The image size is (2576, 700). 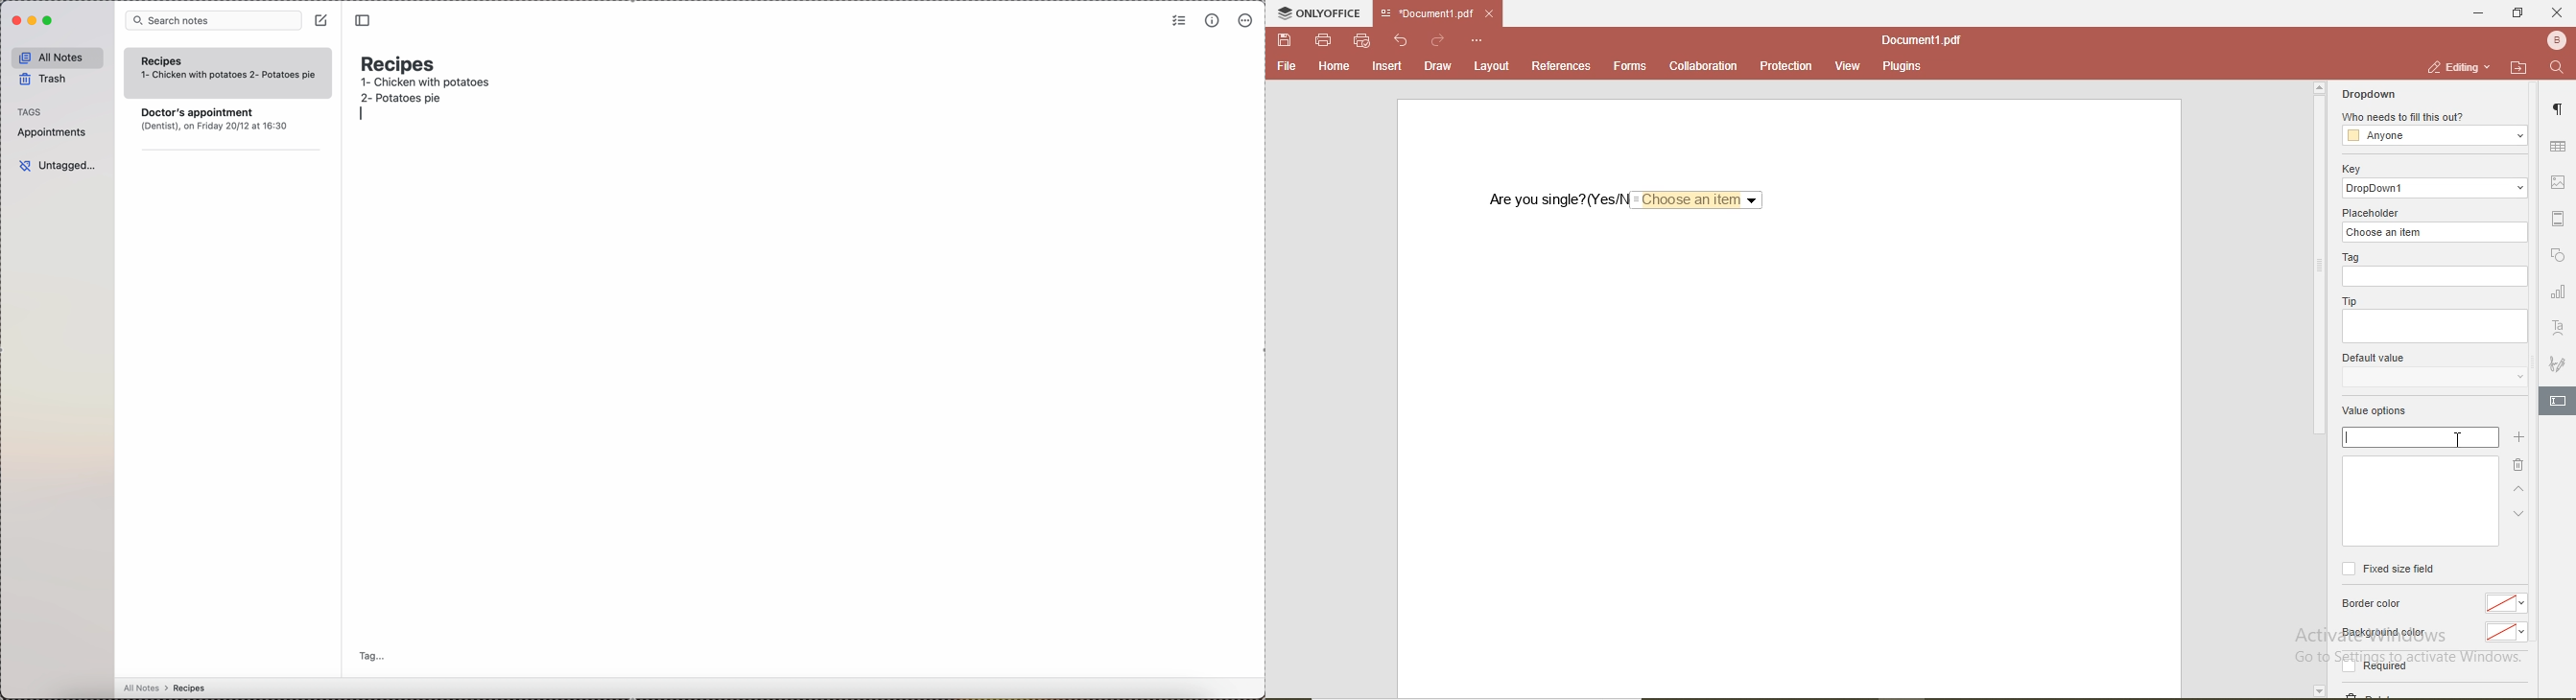 What do you see at coordinates (2384, 412) in the screenshot?
I see `value options` at bounding box center [2384, 412].